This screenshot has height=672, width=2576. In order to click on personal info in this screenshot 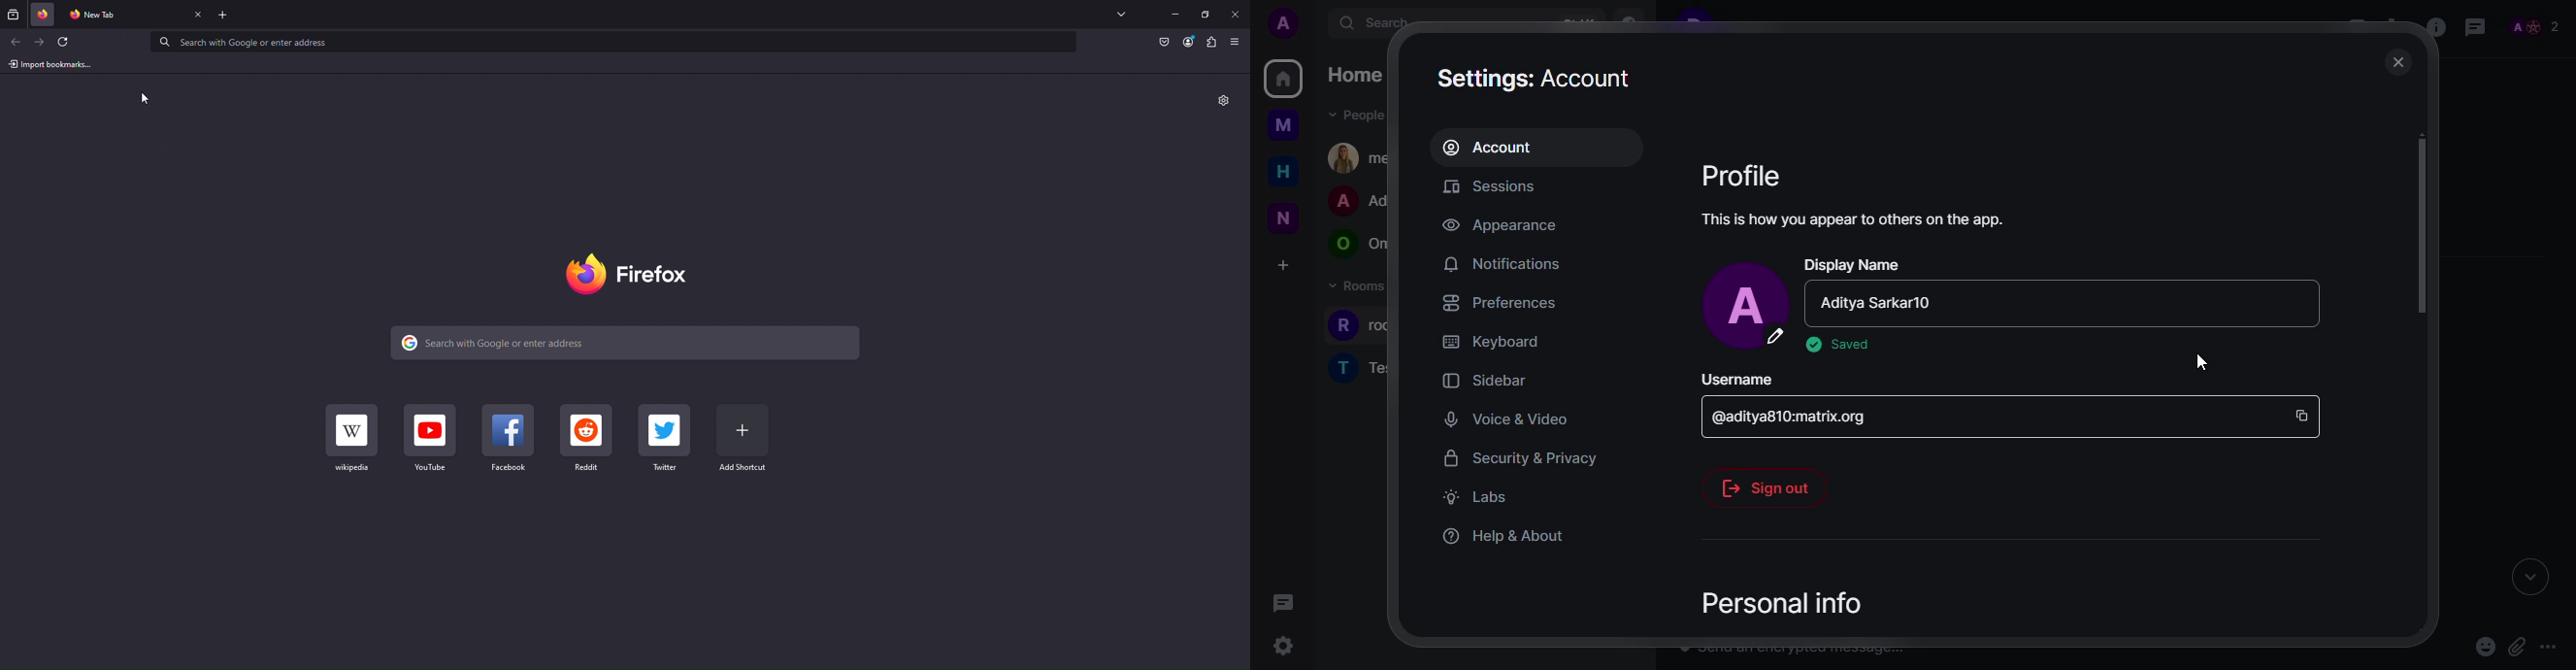, I will do `click(1774, 599)`.